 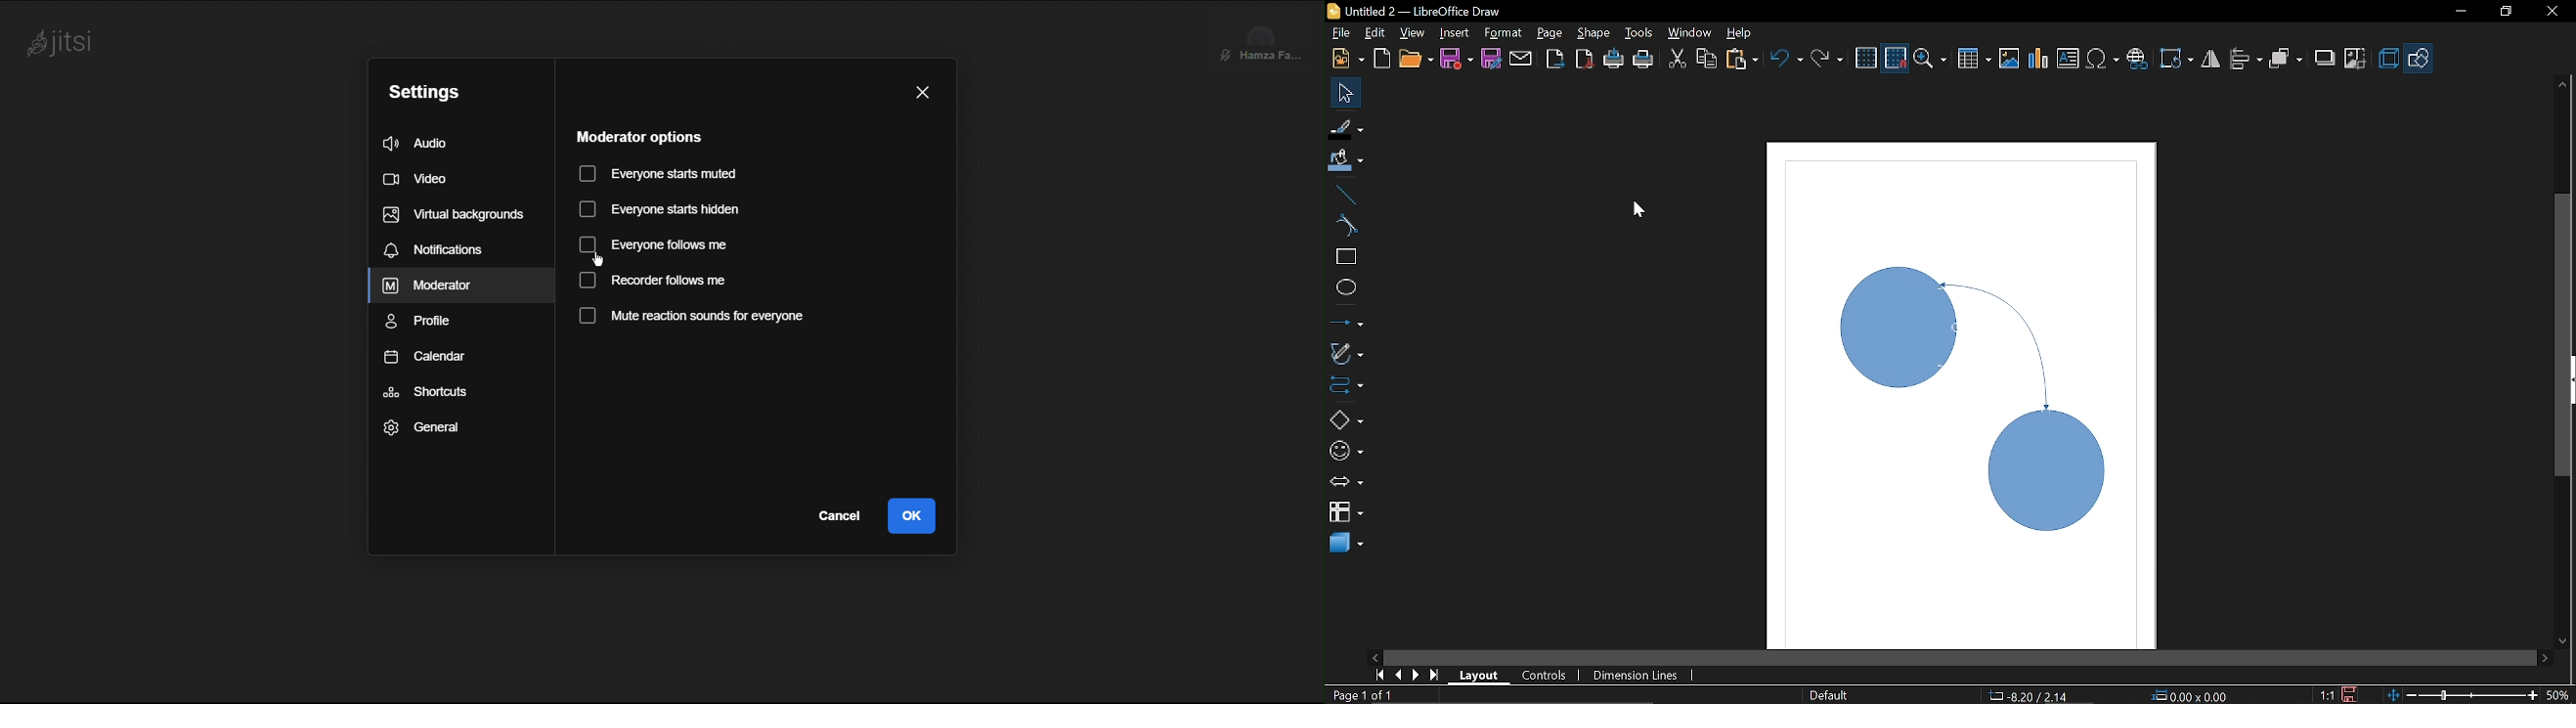 What do you see at coordinates (1973, 404) in the screenshot?
I see `Curved connector added` at bounding box center [1973, 404].